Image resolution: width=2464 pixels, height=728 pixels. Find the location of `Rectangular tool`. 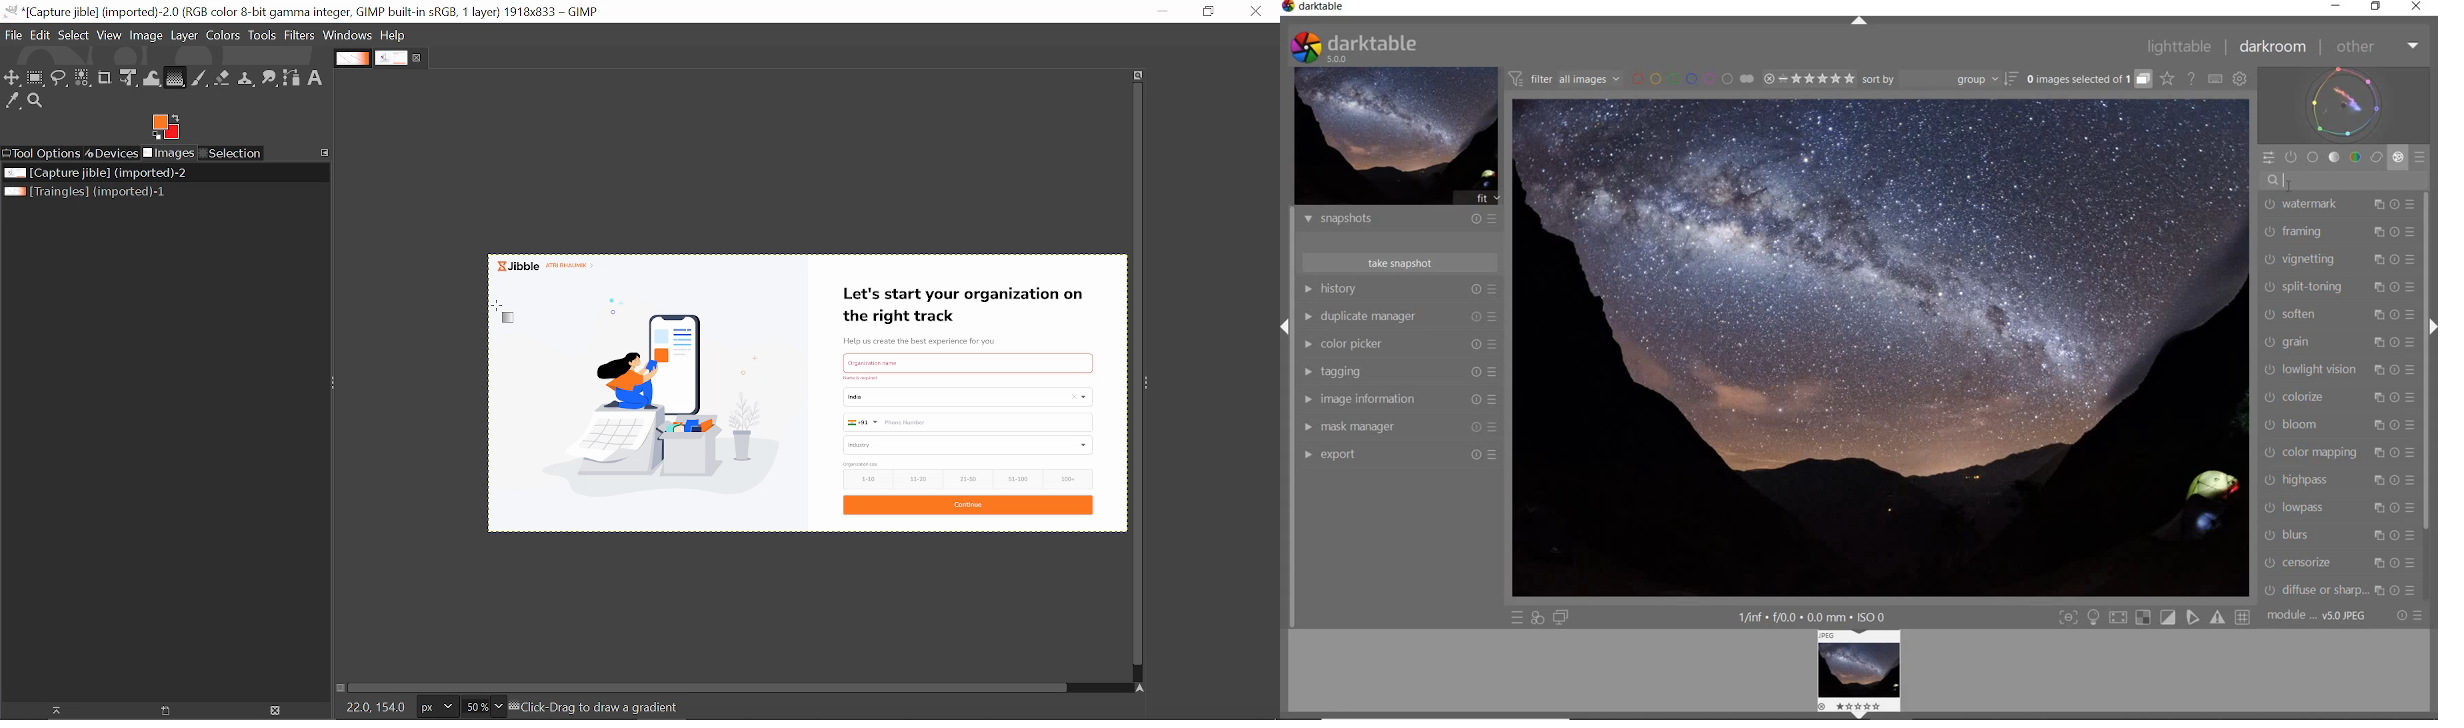

Rectangular tool is located at coordinates (37, 80).